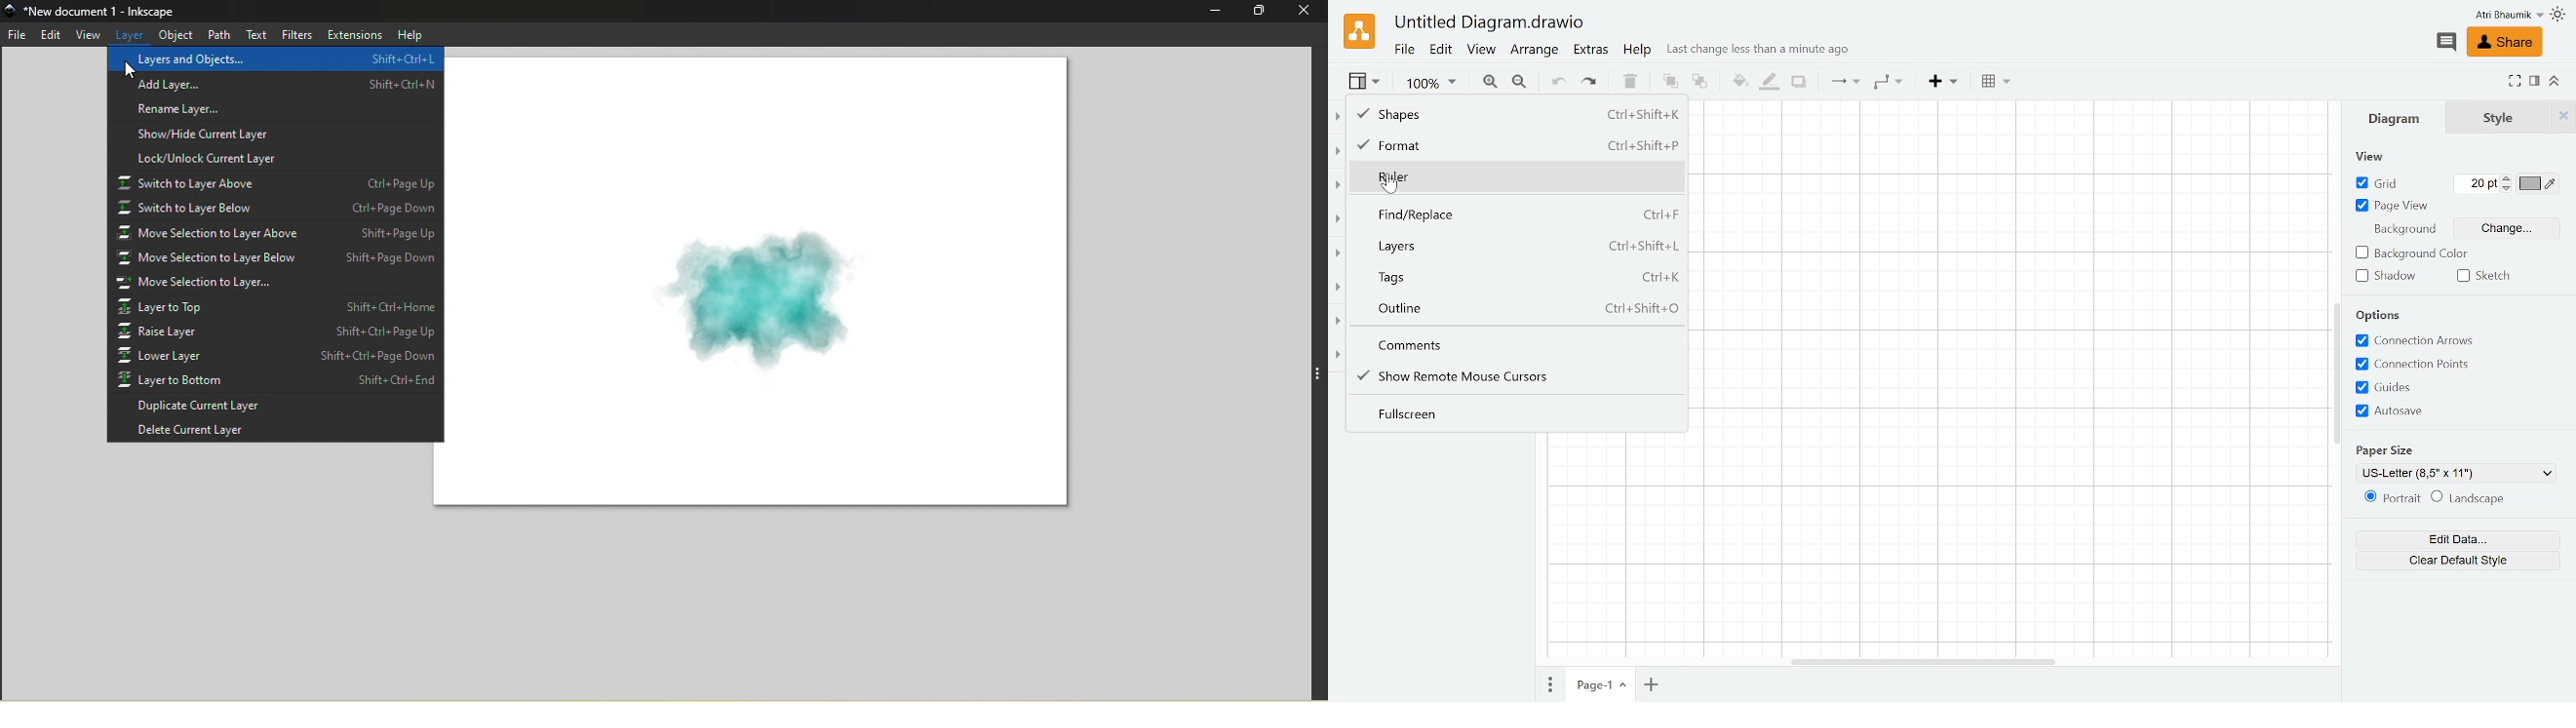 This screenshot has width=2576, height=728. I want to click on Fill color, so click(1739, 81).